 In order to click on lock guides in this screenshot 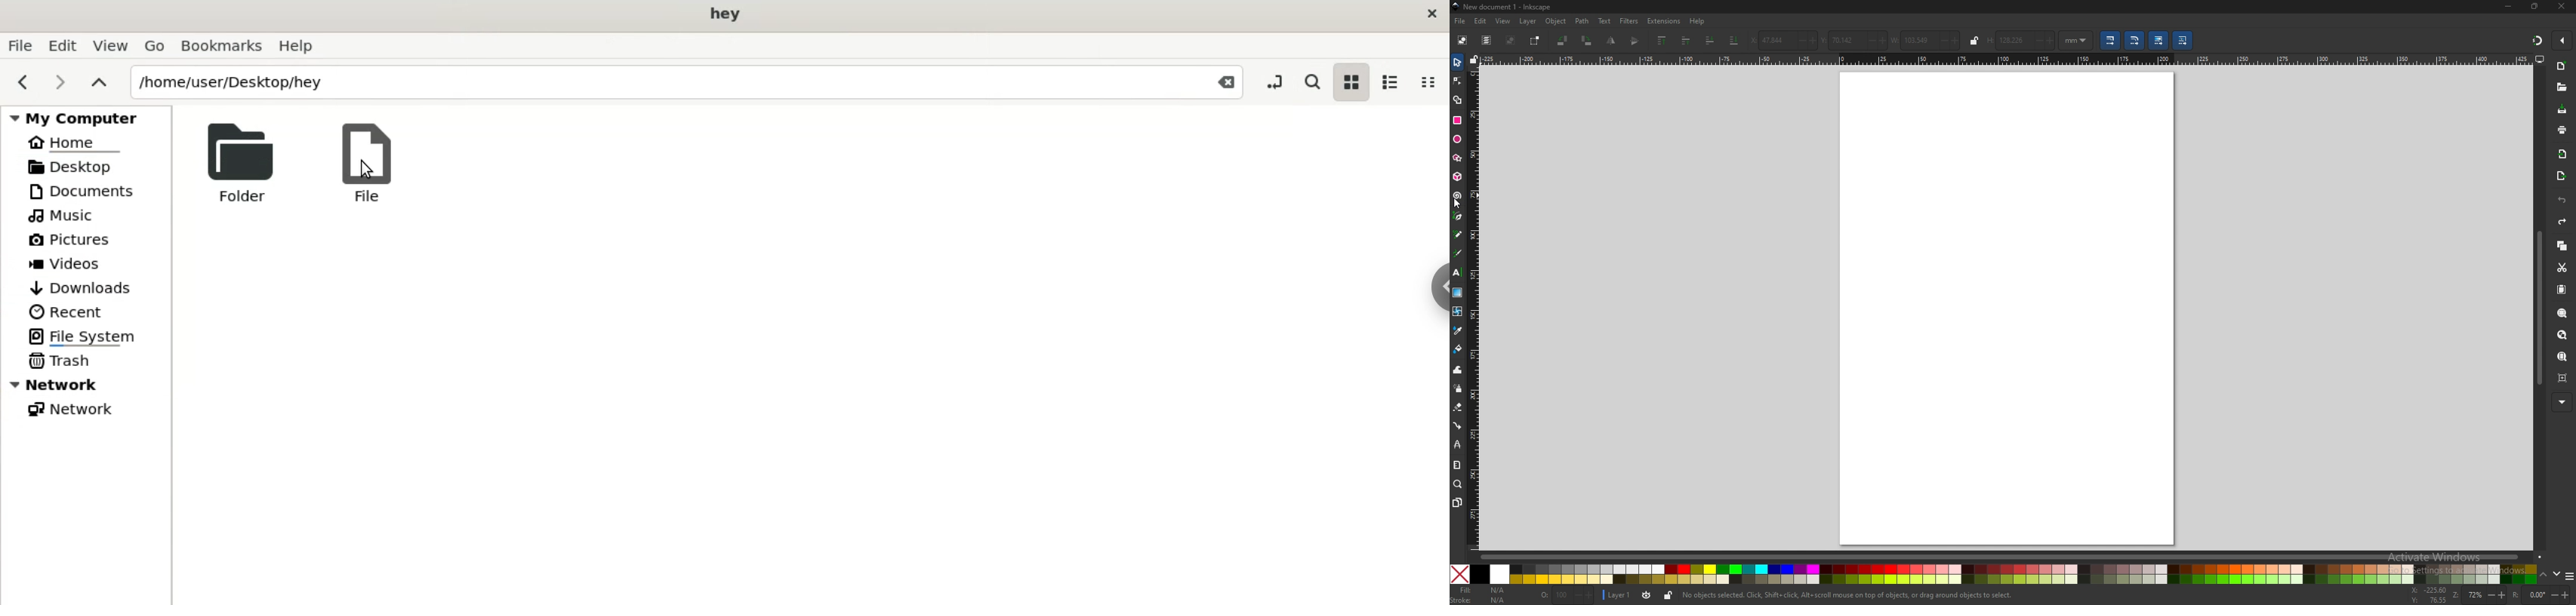, I will do `click(1474, 60)`.